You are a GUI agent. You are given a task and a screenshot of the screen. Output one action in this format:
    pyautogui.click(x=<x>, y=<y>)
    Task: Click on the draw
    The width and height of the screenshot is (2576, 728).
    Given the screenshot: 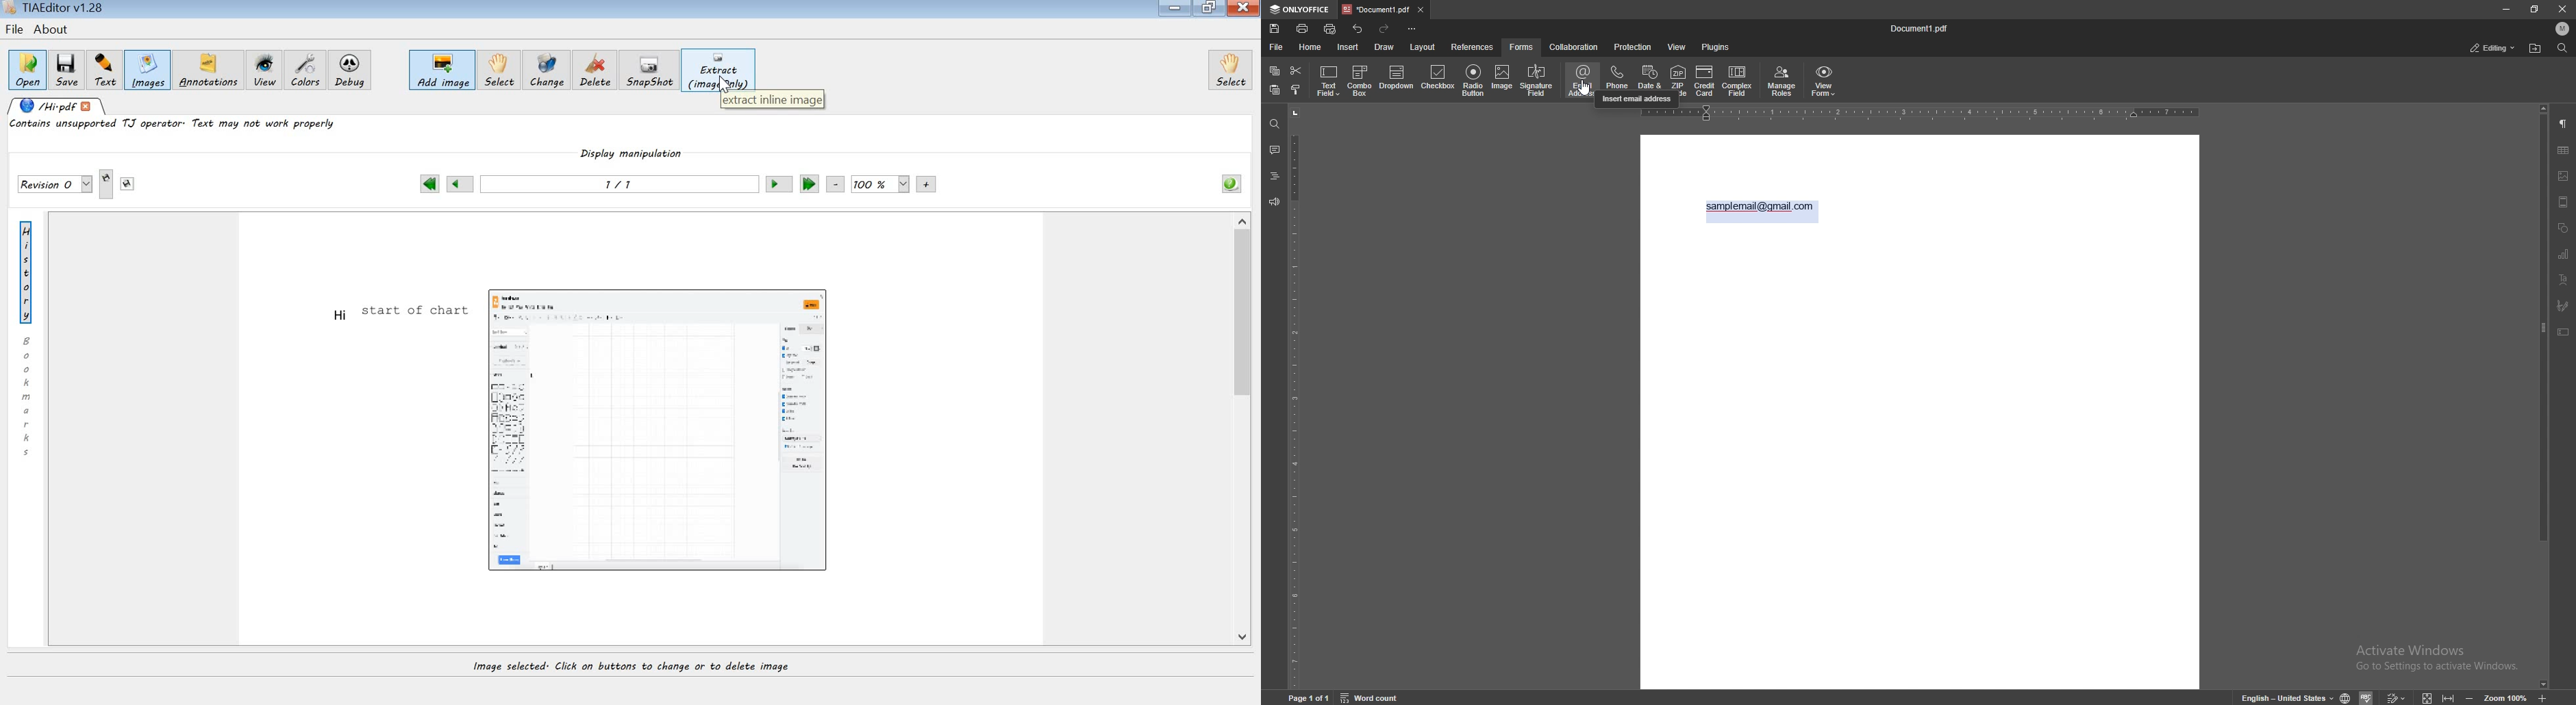 What is the action you would take?
    pyautogui.click(x=1384, y=47)
    